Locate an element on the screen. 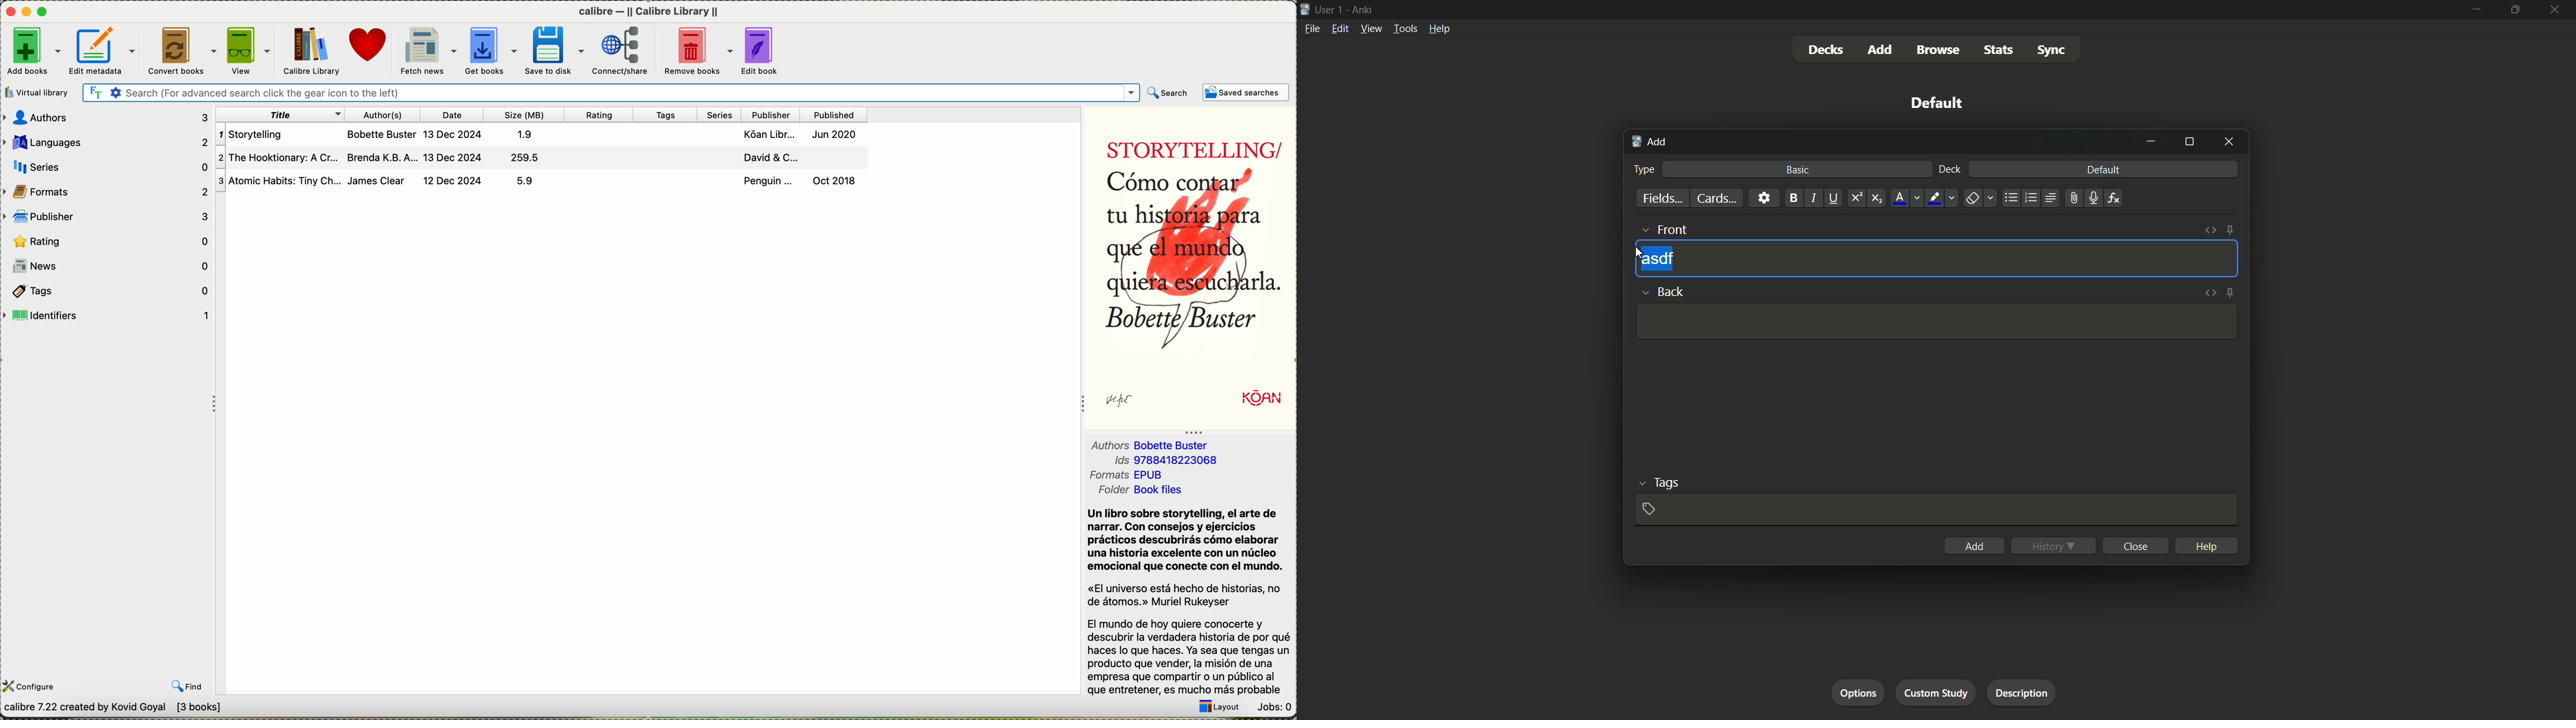 Image resolution: width=2576 pixels, height=728 pixels. view is located at coordinates (1371, 29).